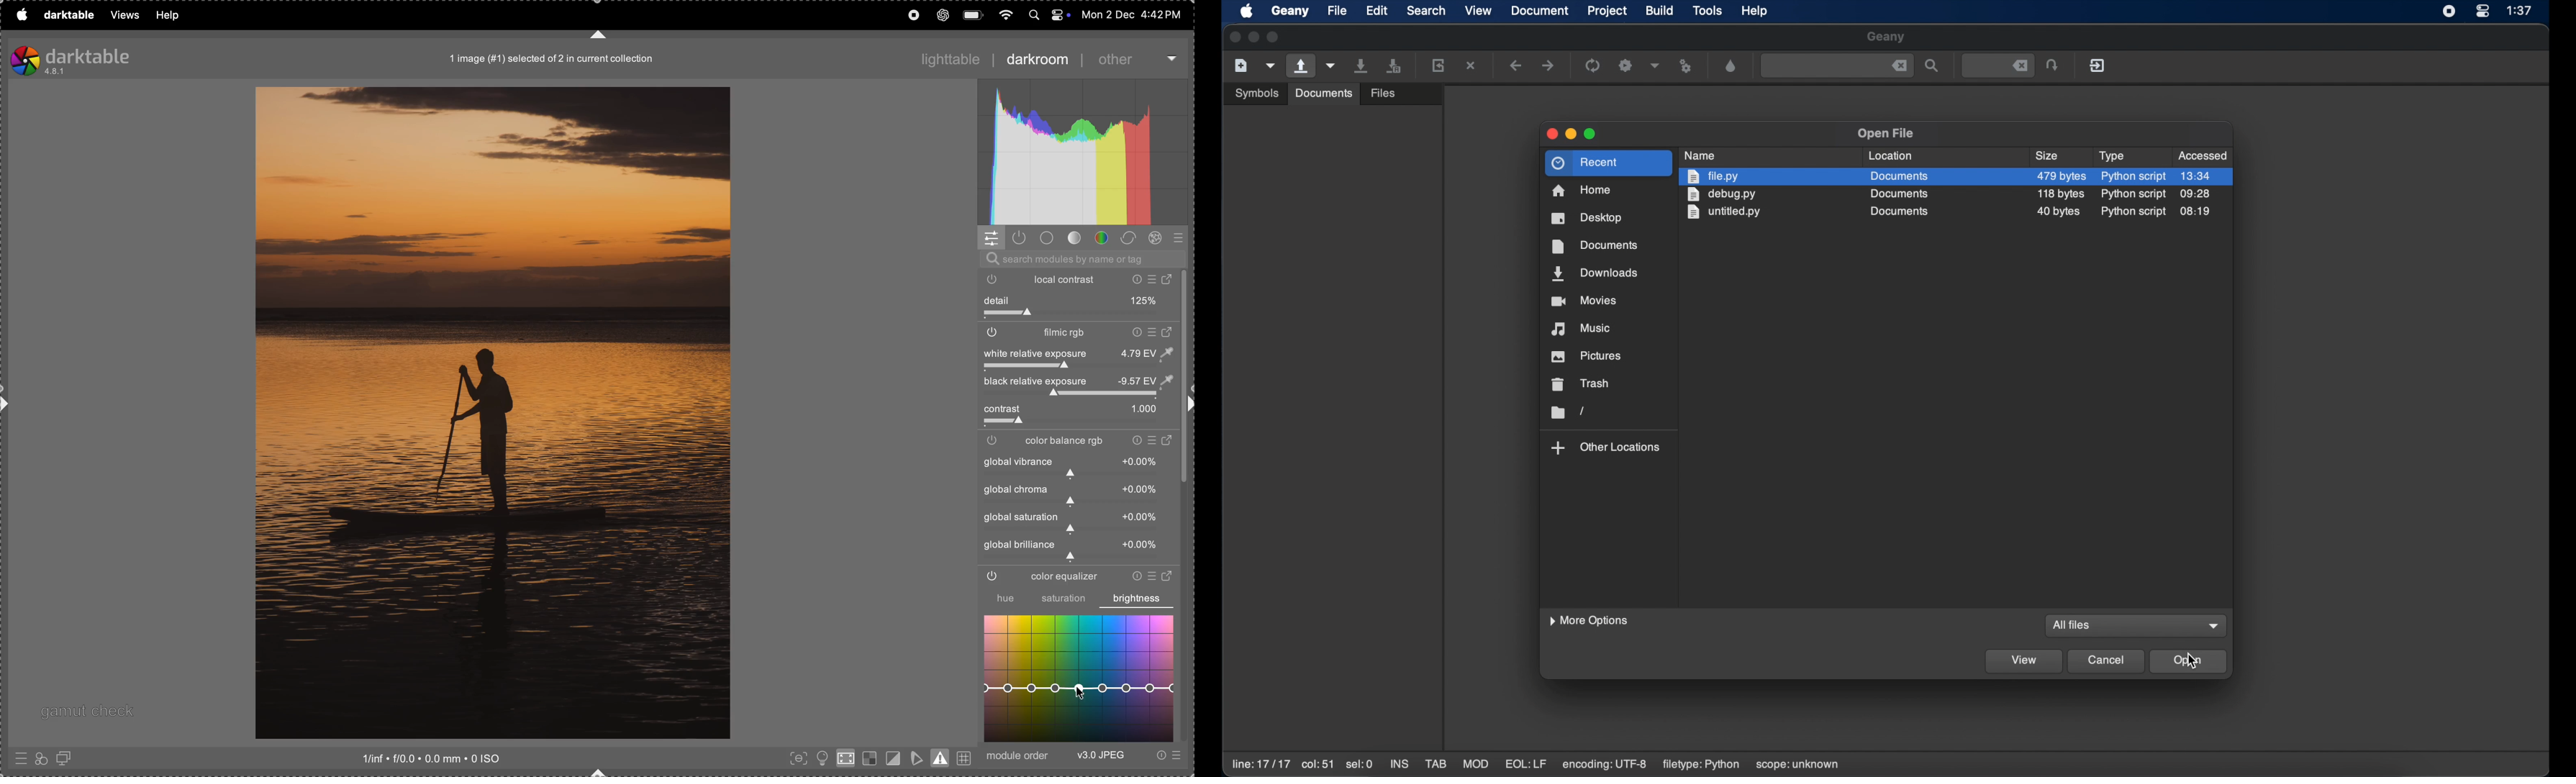 The width and height of the screenshot is (2576, 784). Describe the element at coordinates (1081, 679) in the screenshot. I see `color graph` at that location.